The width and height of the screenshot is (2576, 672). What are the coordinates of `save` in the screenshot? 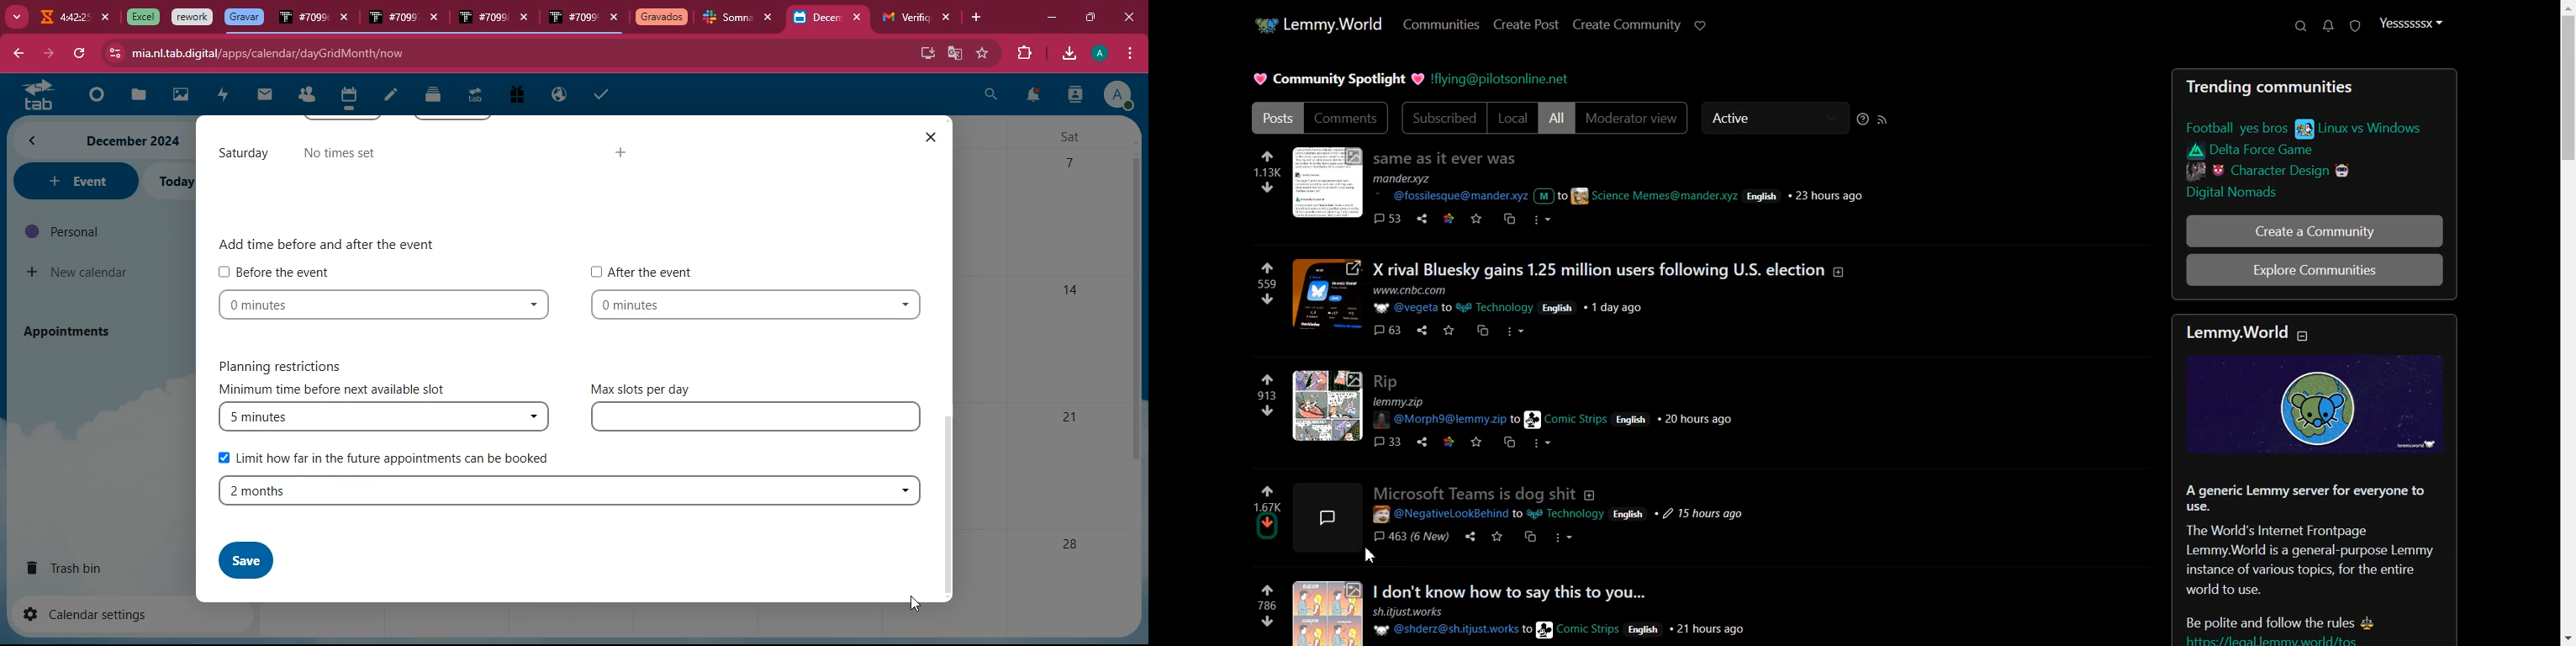 It's located at (1451, 332).